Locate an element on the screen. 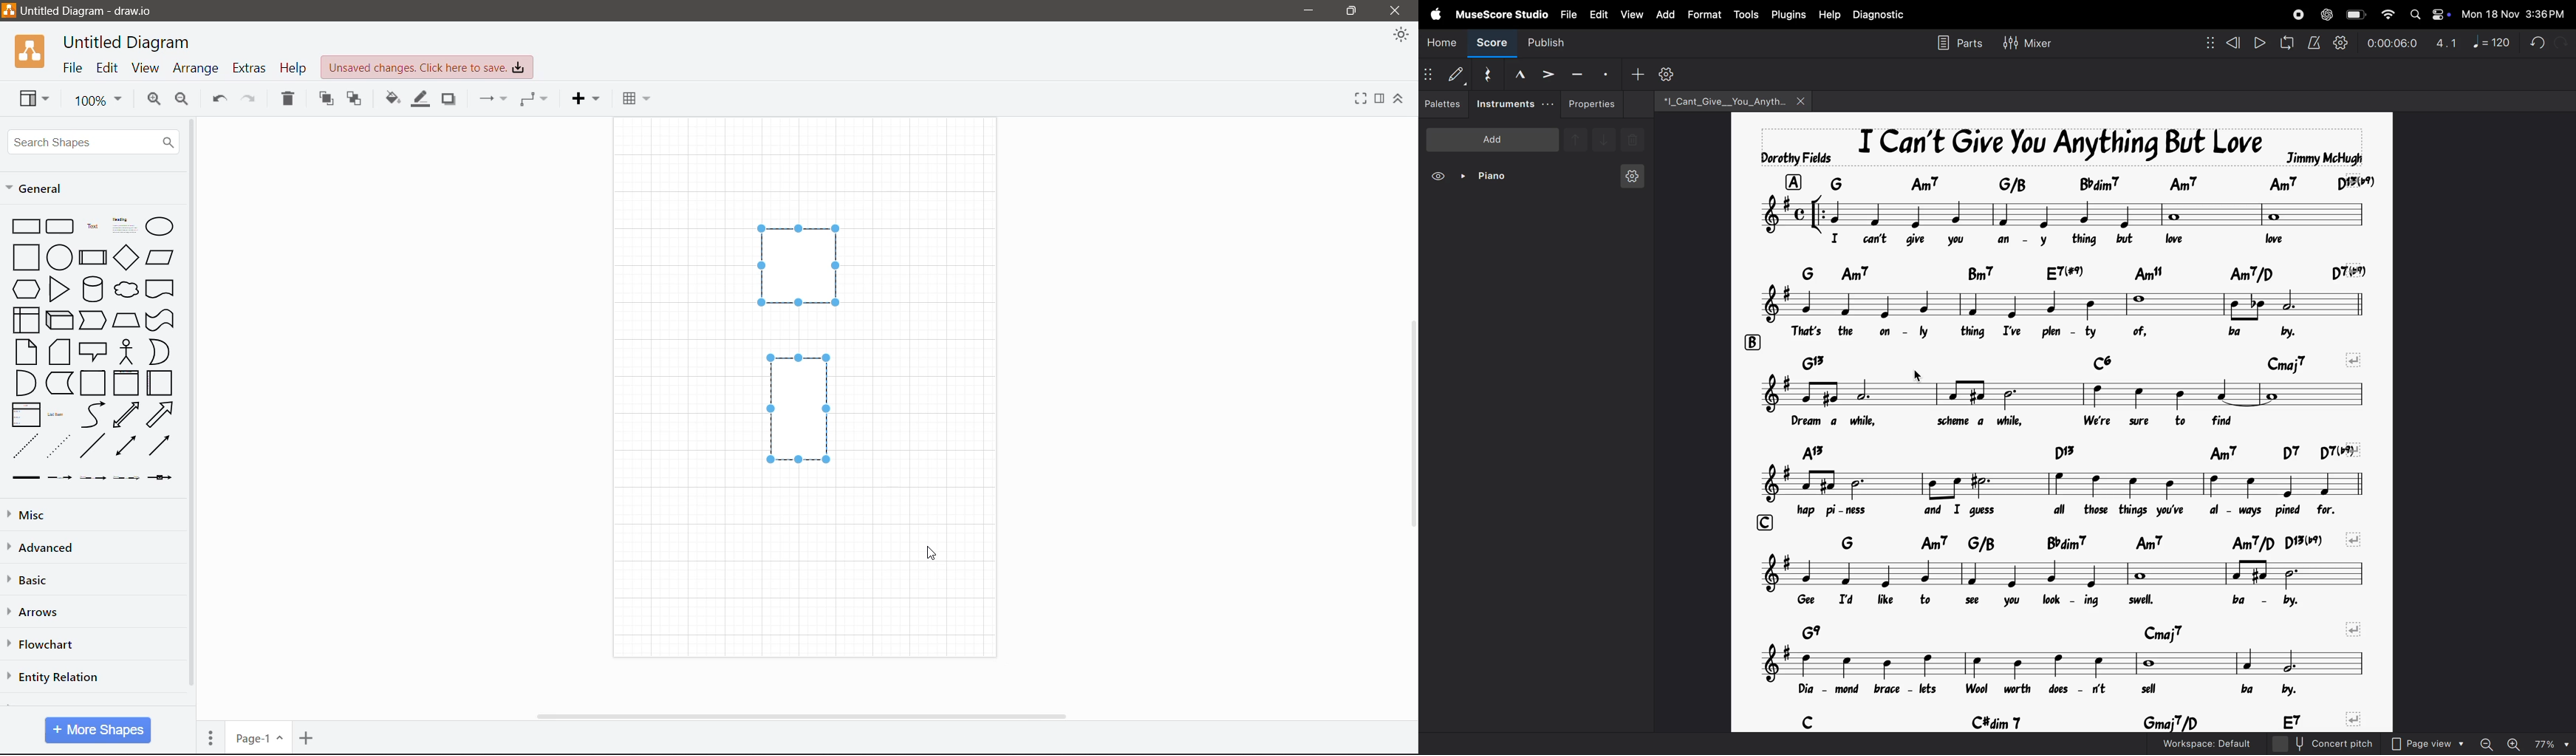  Table is located at coordinates (636, 98).